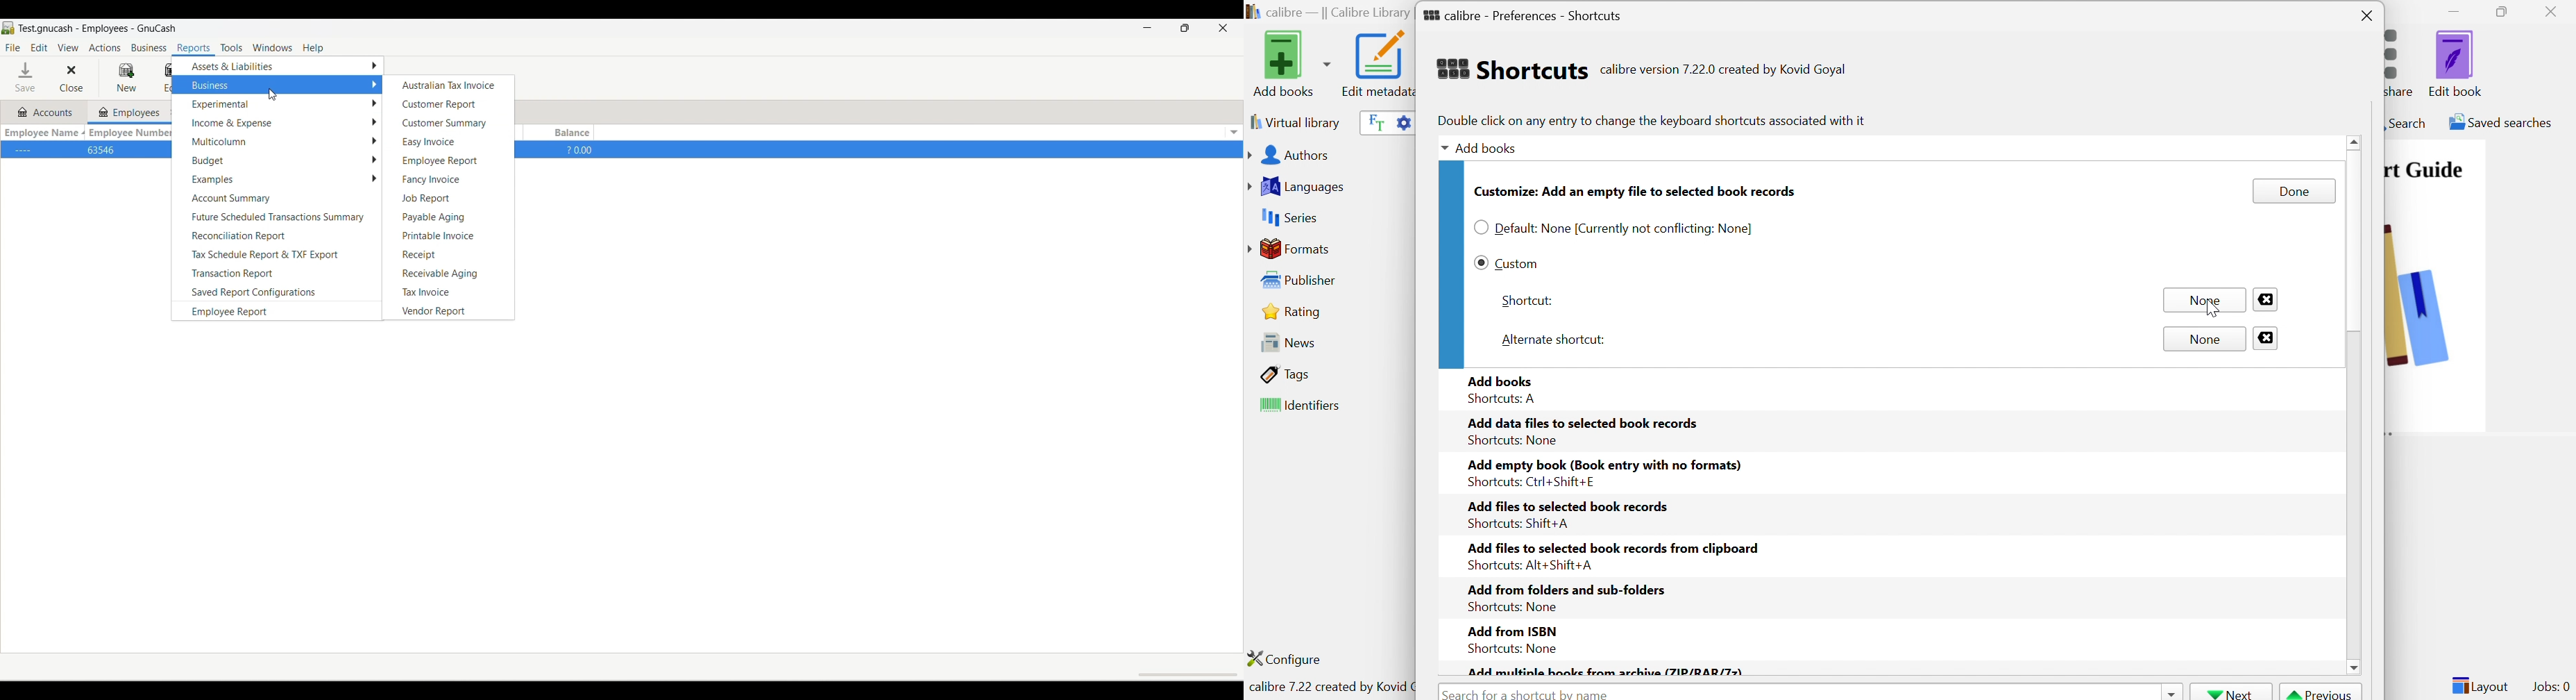 This screenshot has height=700, width=2576. I want to click on Assets and liabilities options, so click(279, 66).